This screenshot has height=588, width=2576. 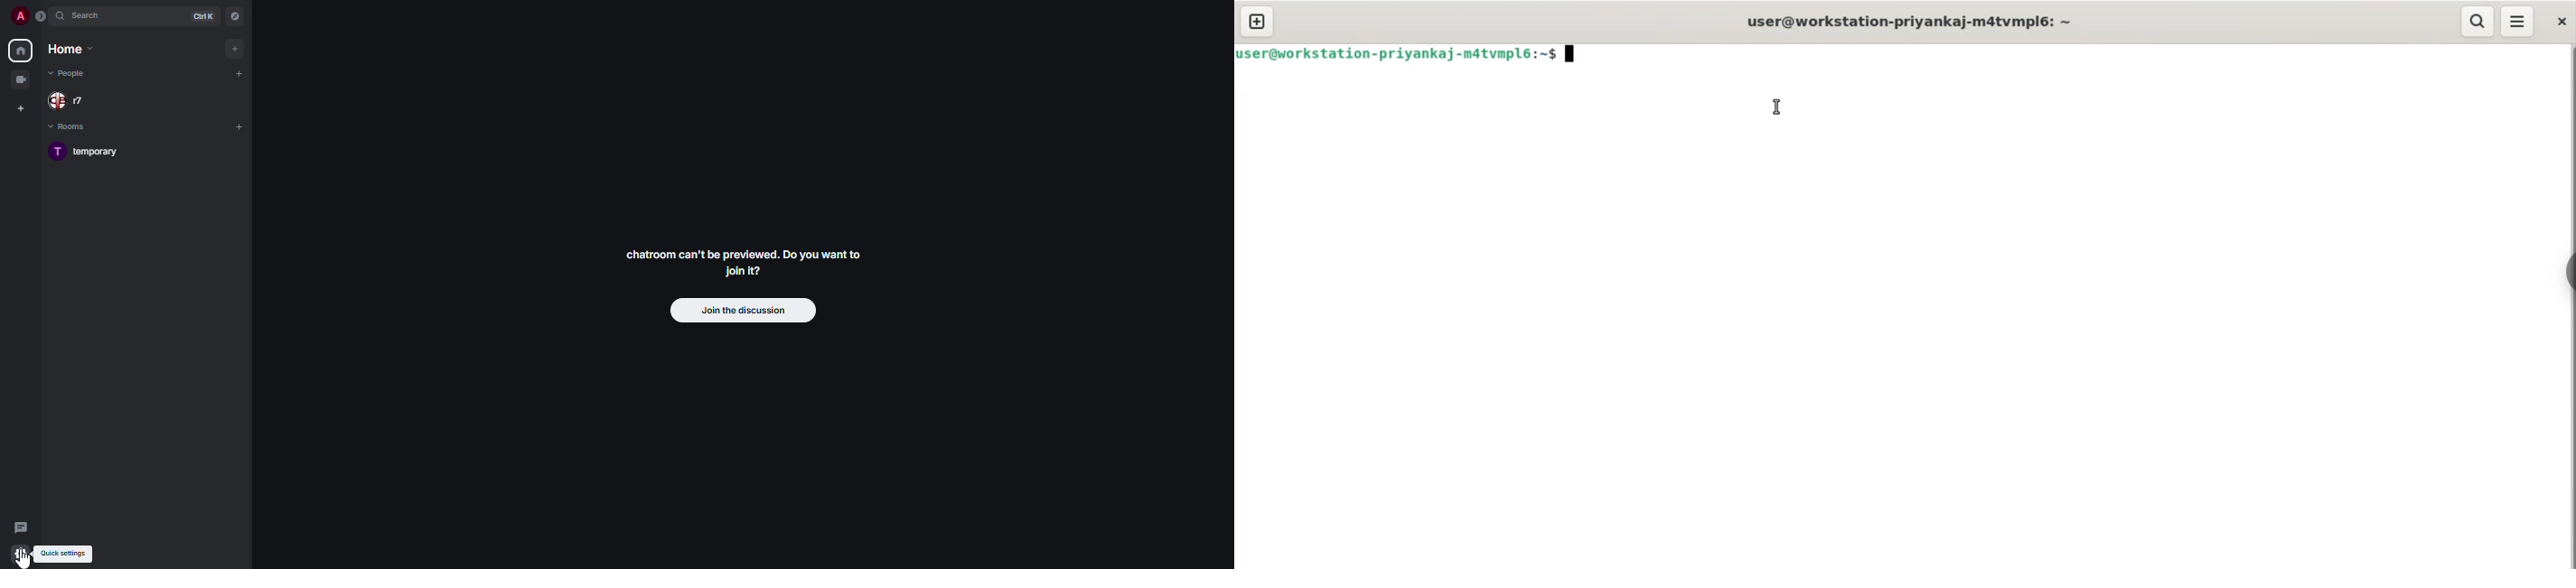 I want to click on join the discussion, so click(x=741, y=310).